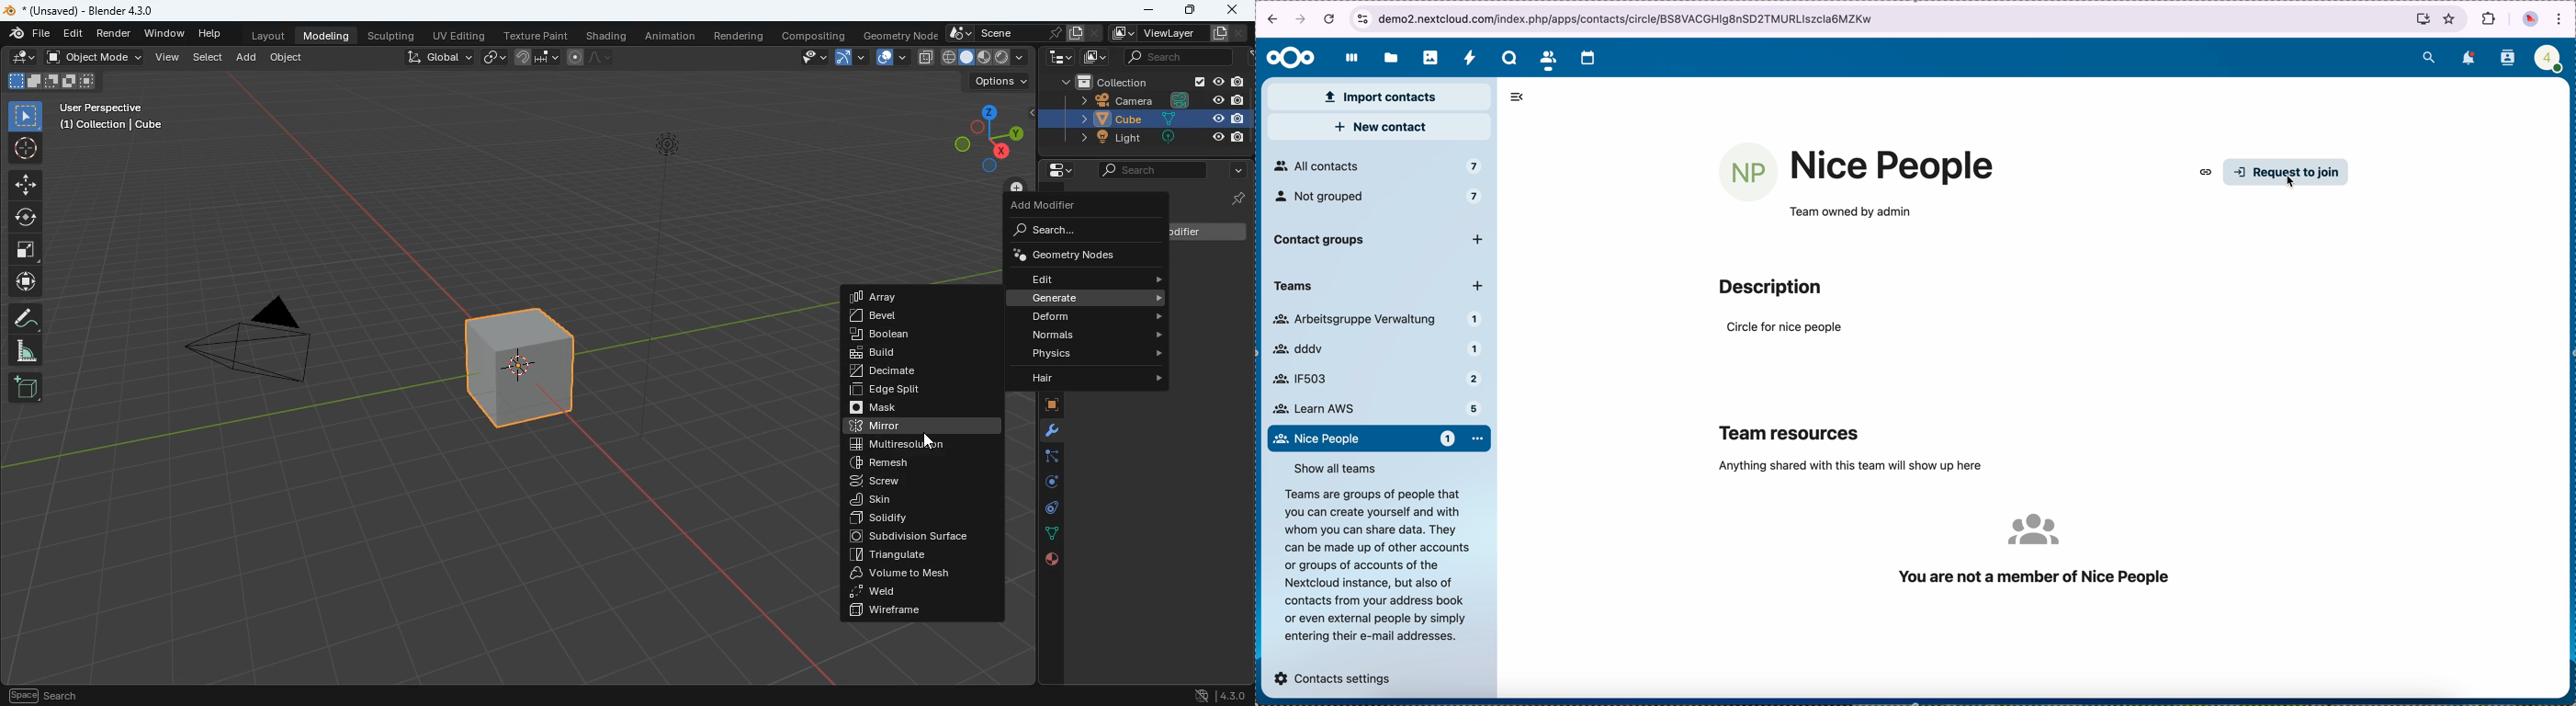 This screenshot has width=2576, height=728. Describe the element at coordinates (1149, 100) in the screenshot. I see `camera` at that location.